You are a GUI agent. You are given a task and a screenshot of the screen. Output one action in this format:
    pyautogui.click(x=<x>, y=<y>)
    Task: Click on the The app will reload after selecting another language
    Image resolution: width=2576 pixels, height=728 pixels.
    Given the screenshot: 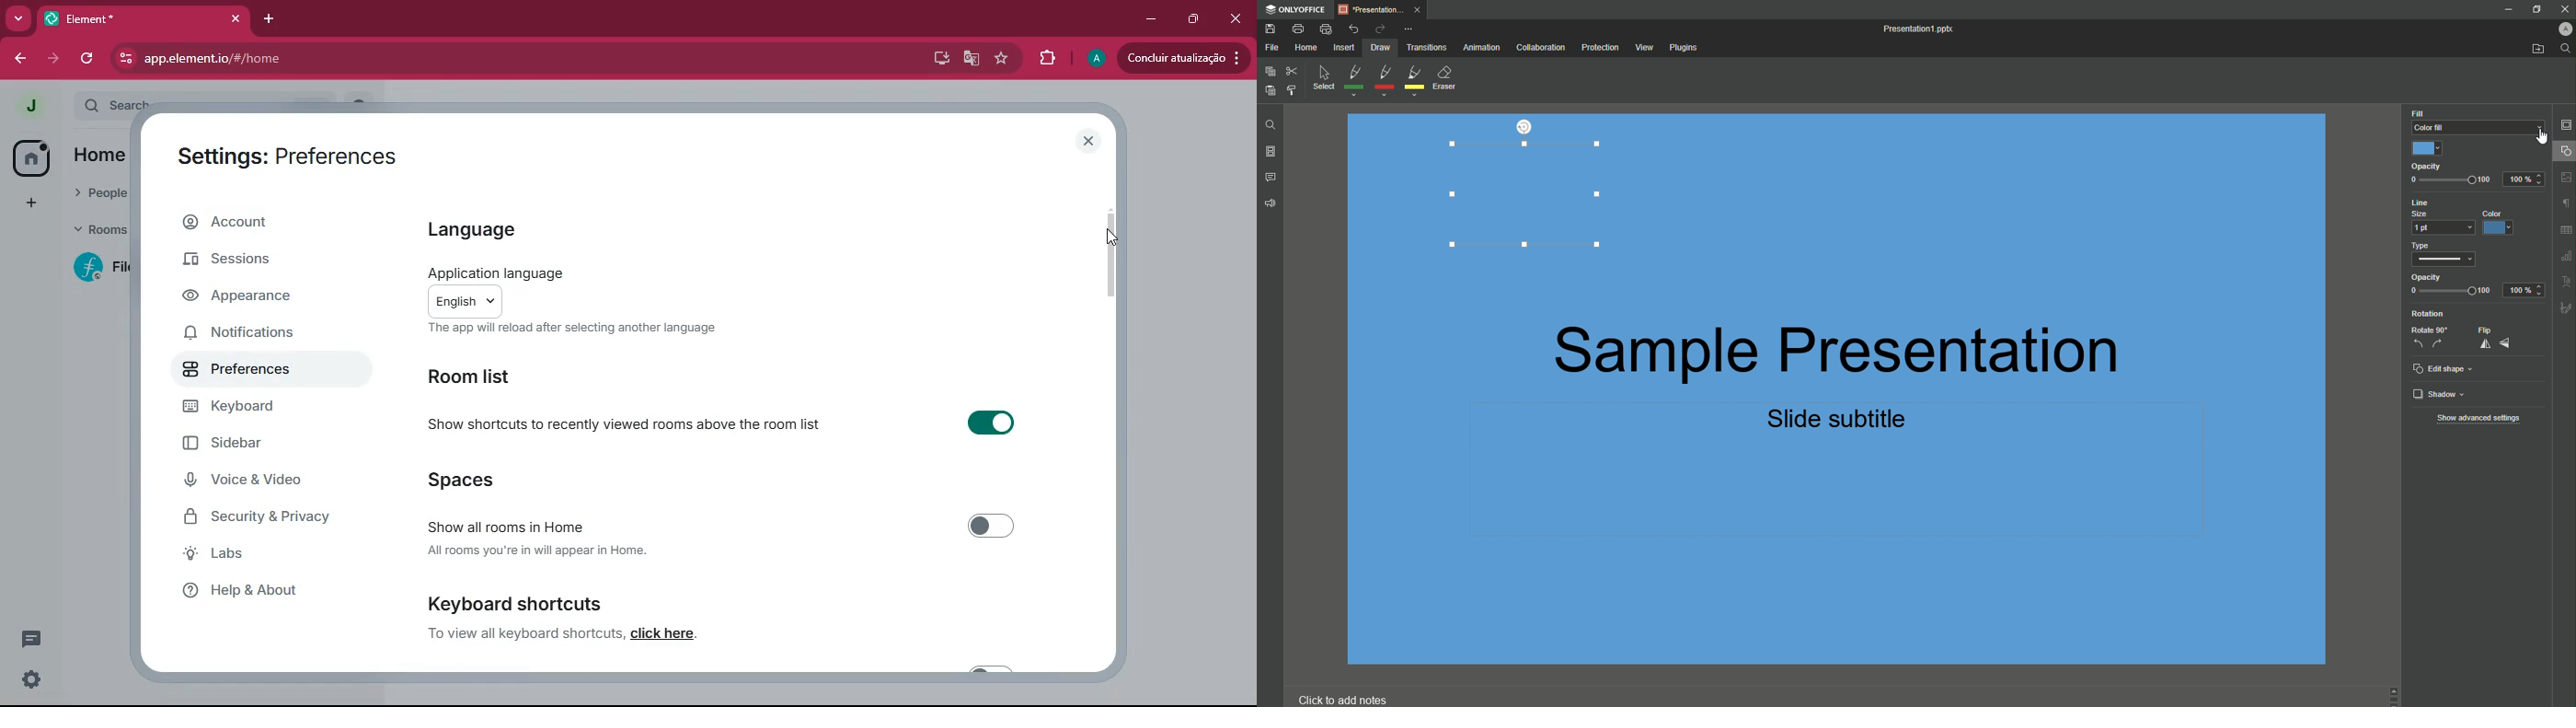 What is the action you would take?
    pyautogui.click(x=574, y=330)
    